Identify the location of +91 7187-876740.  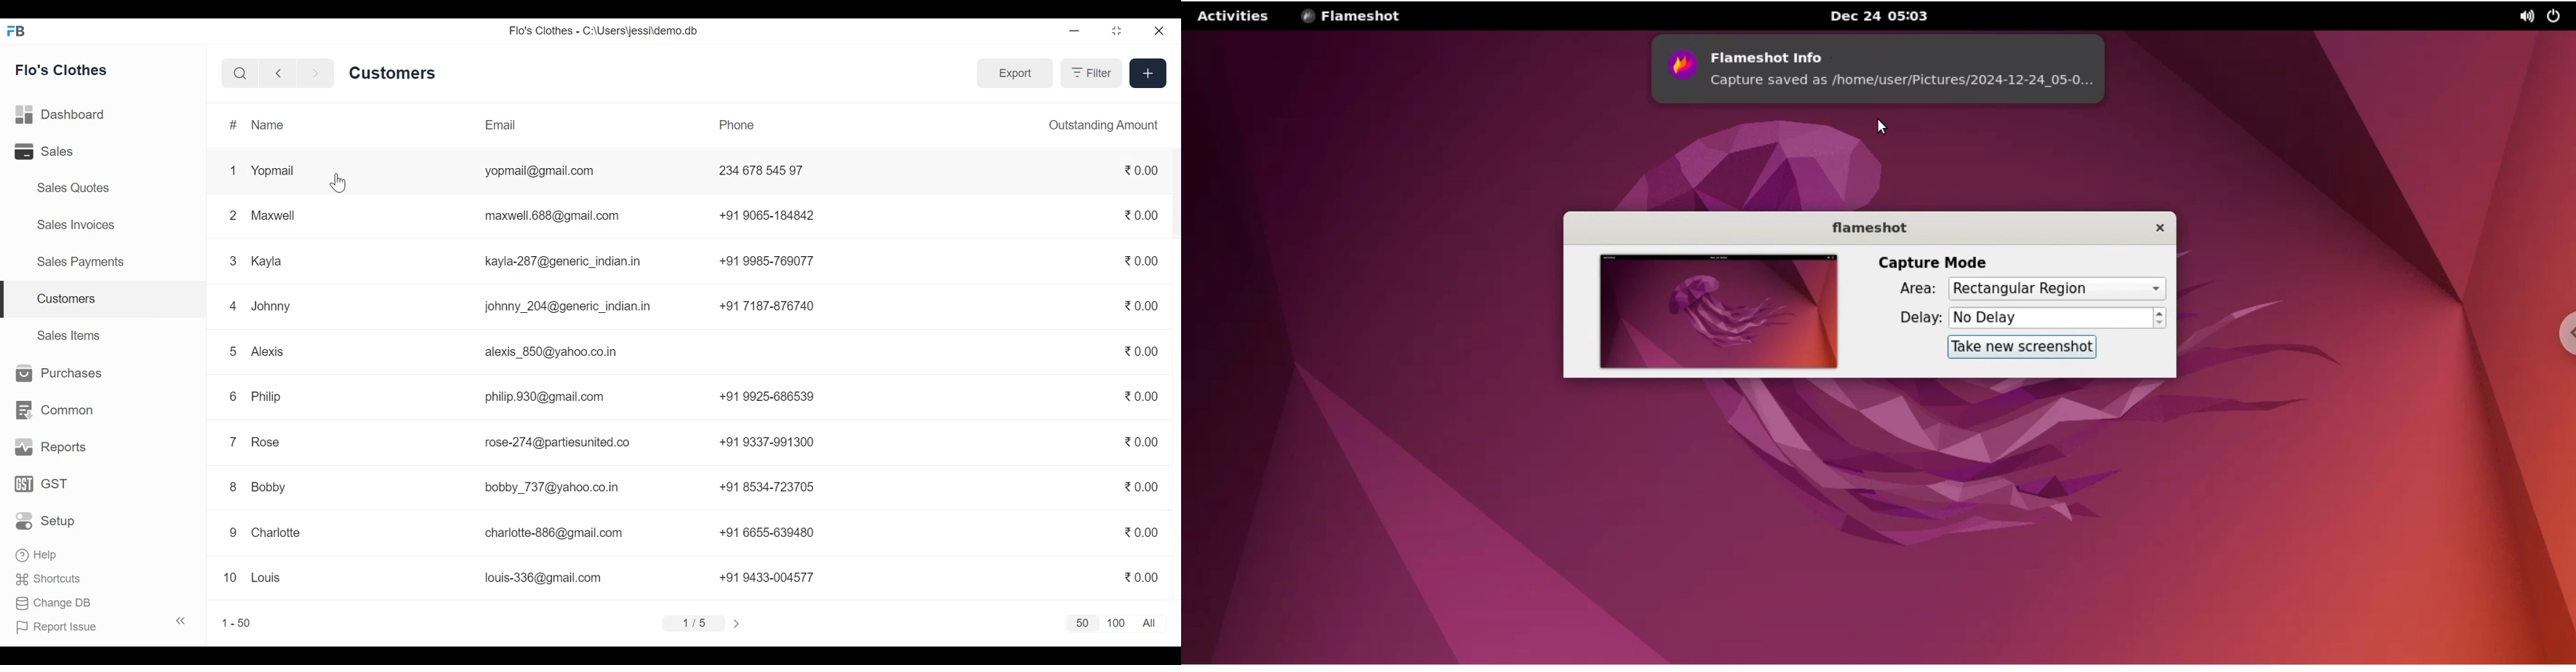
(766, 307).